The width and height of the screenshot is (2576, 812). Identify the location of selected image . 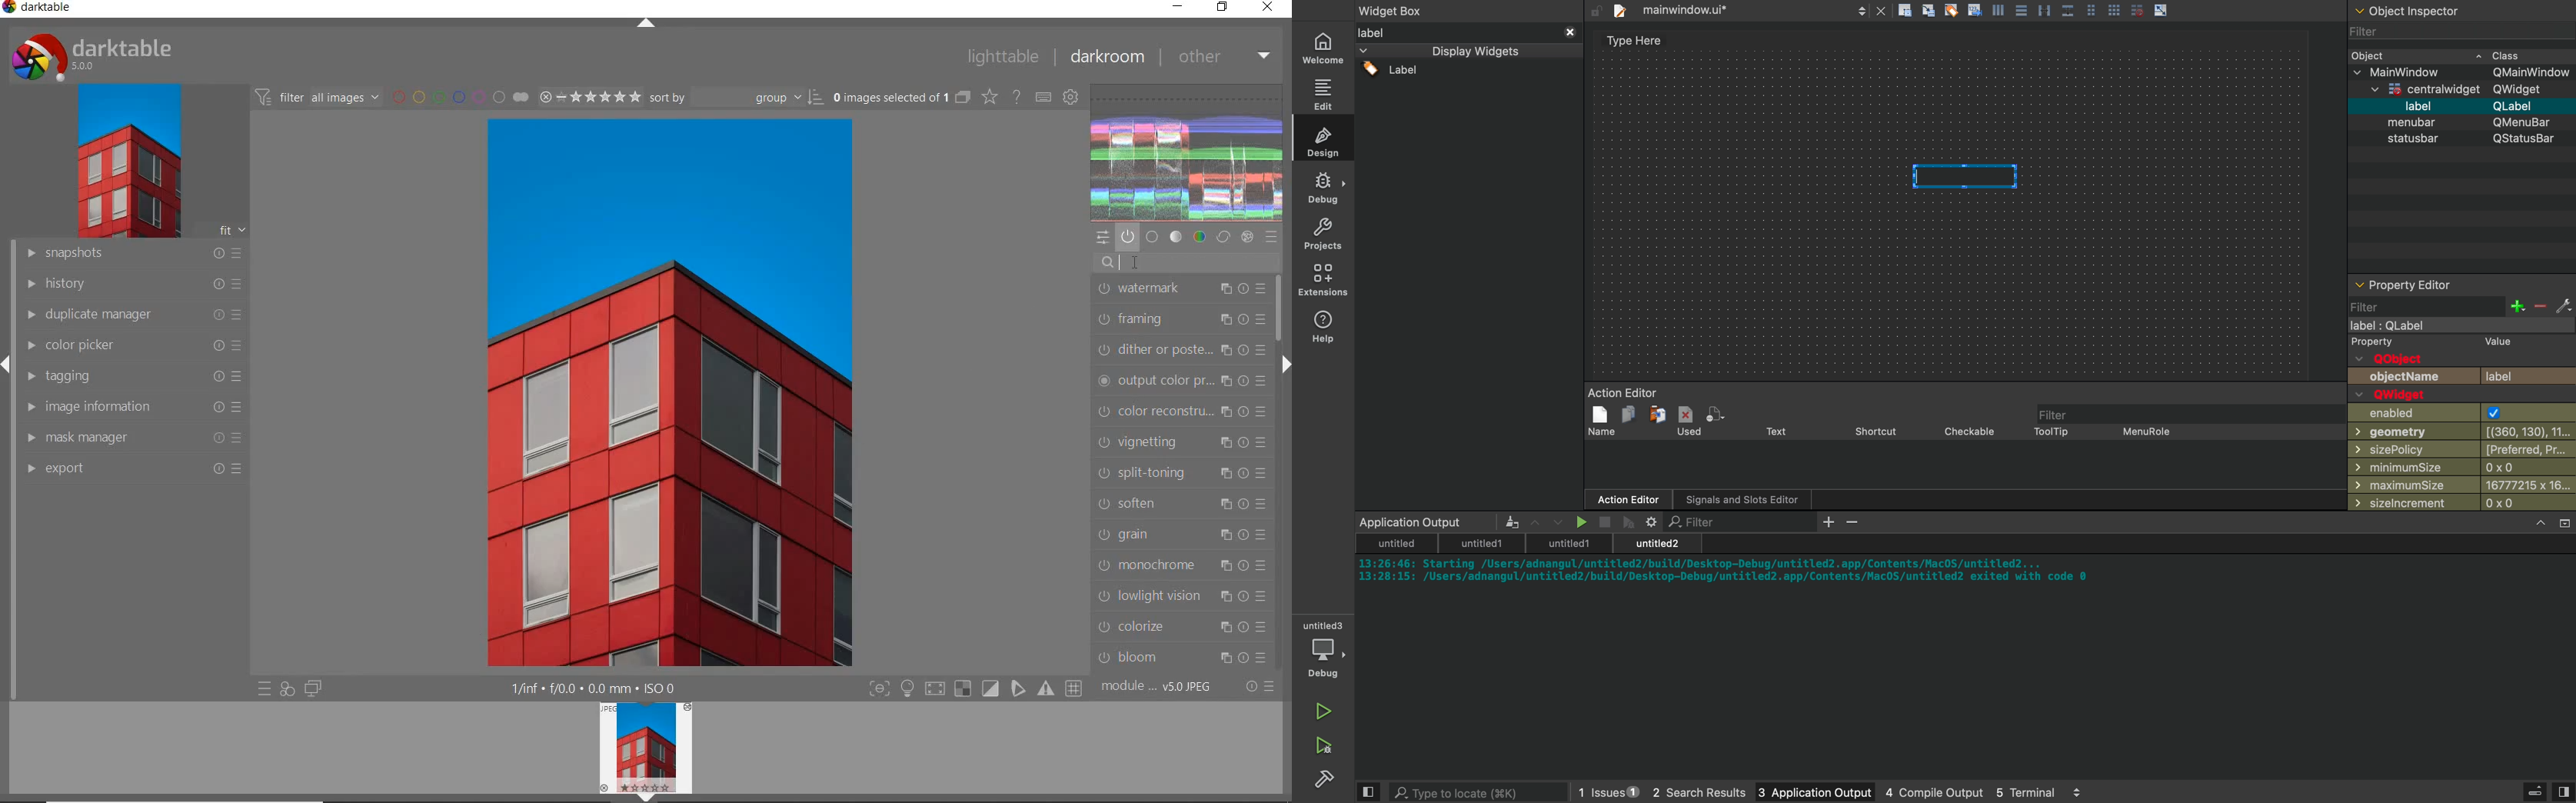
(669, 392).